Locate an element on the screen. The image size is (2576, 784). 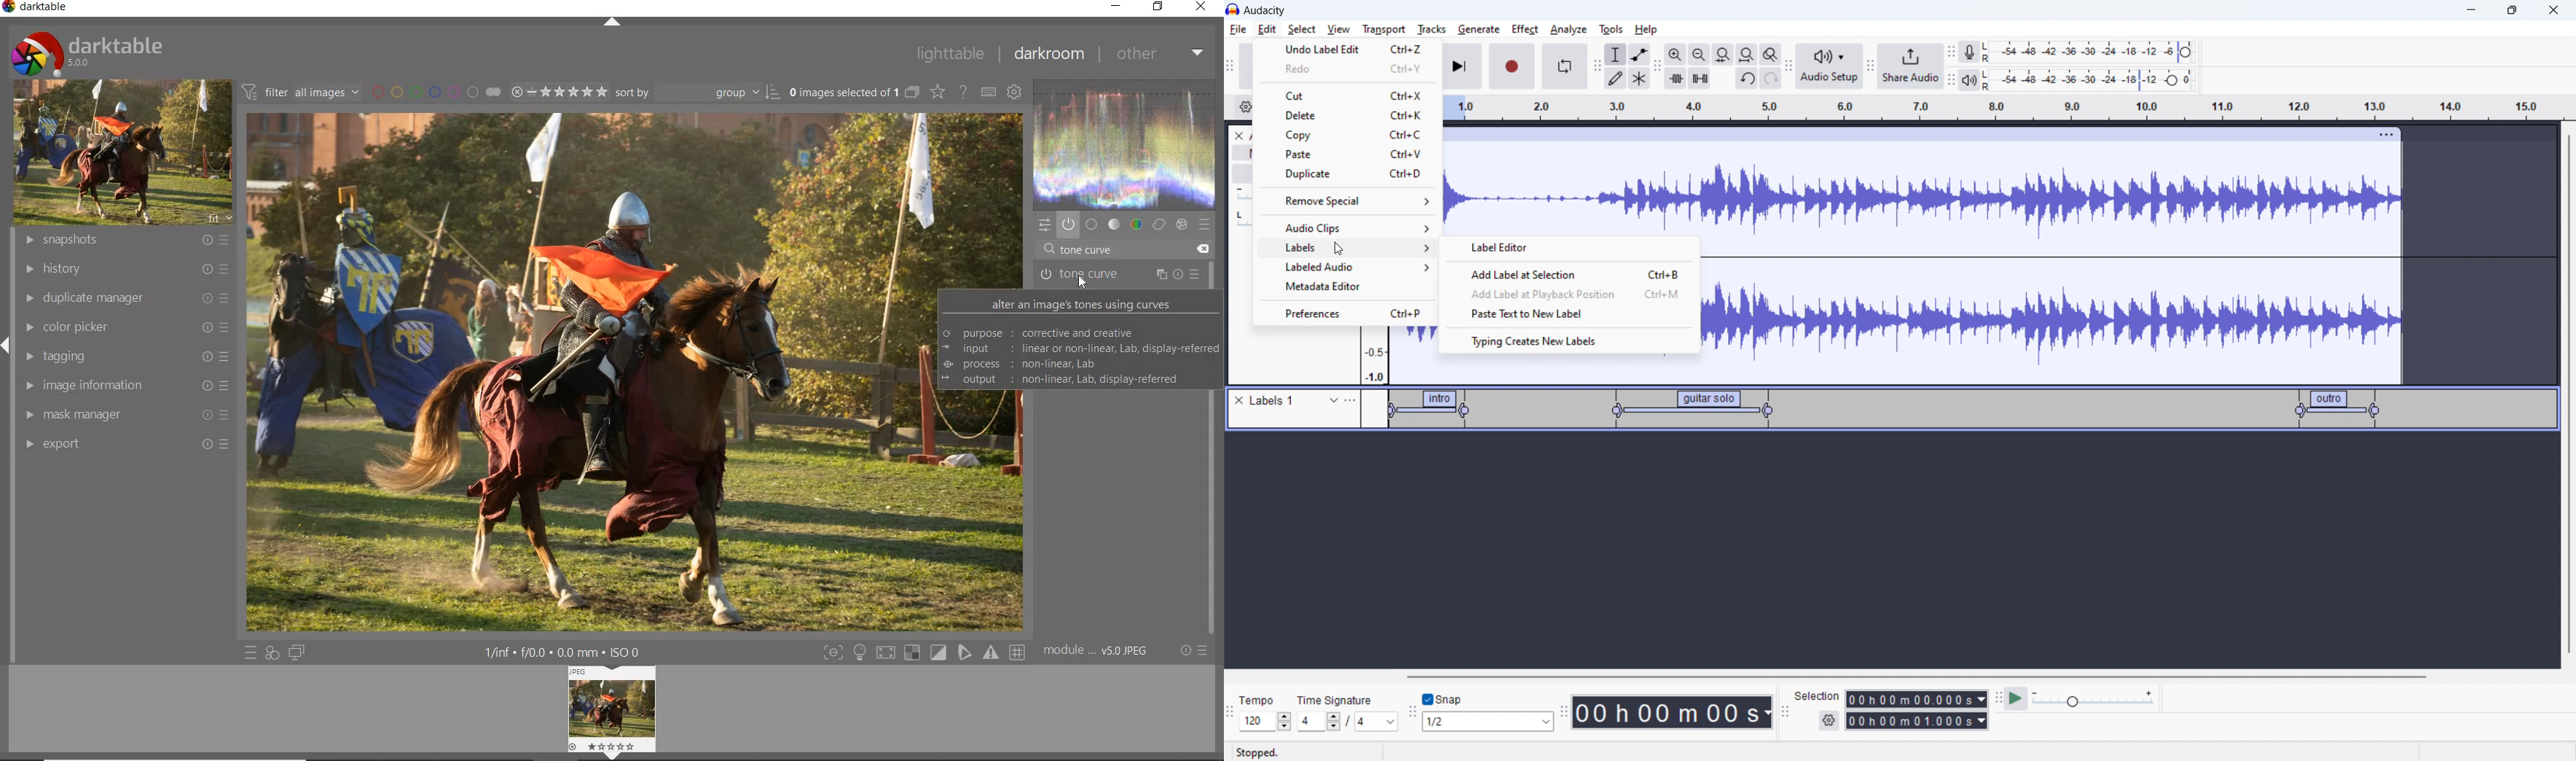
copy is located at coordinates (1348, 135).